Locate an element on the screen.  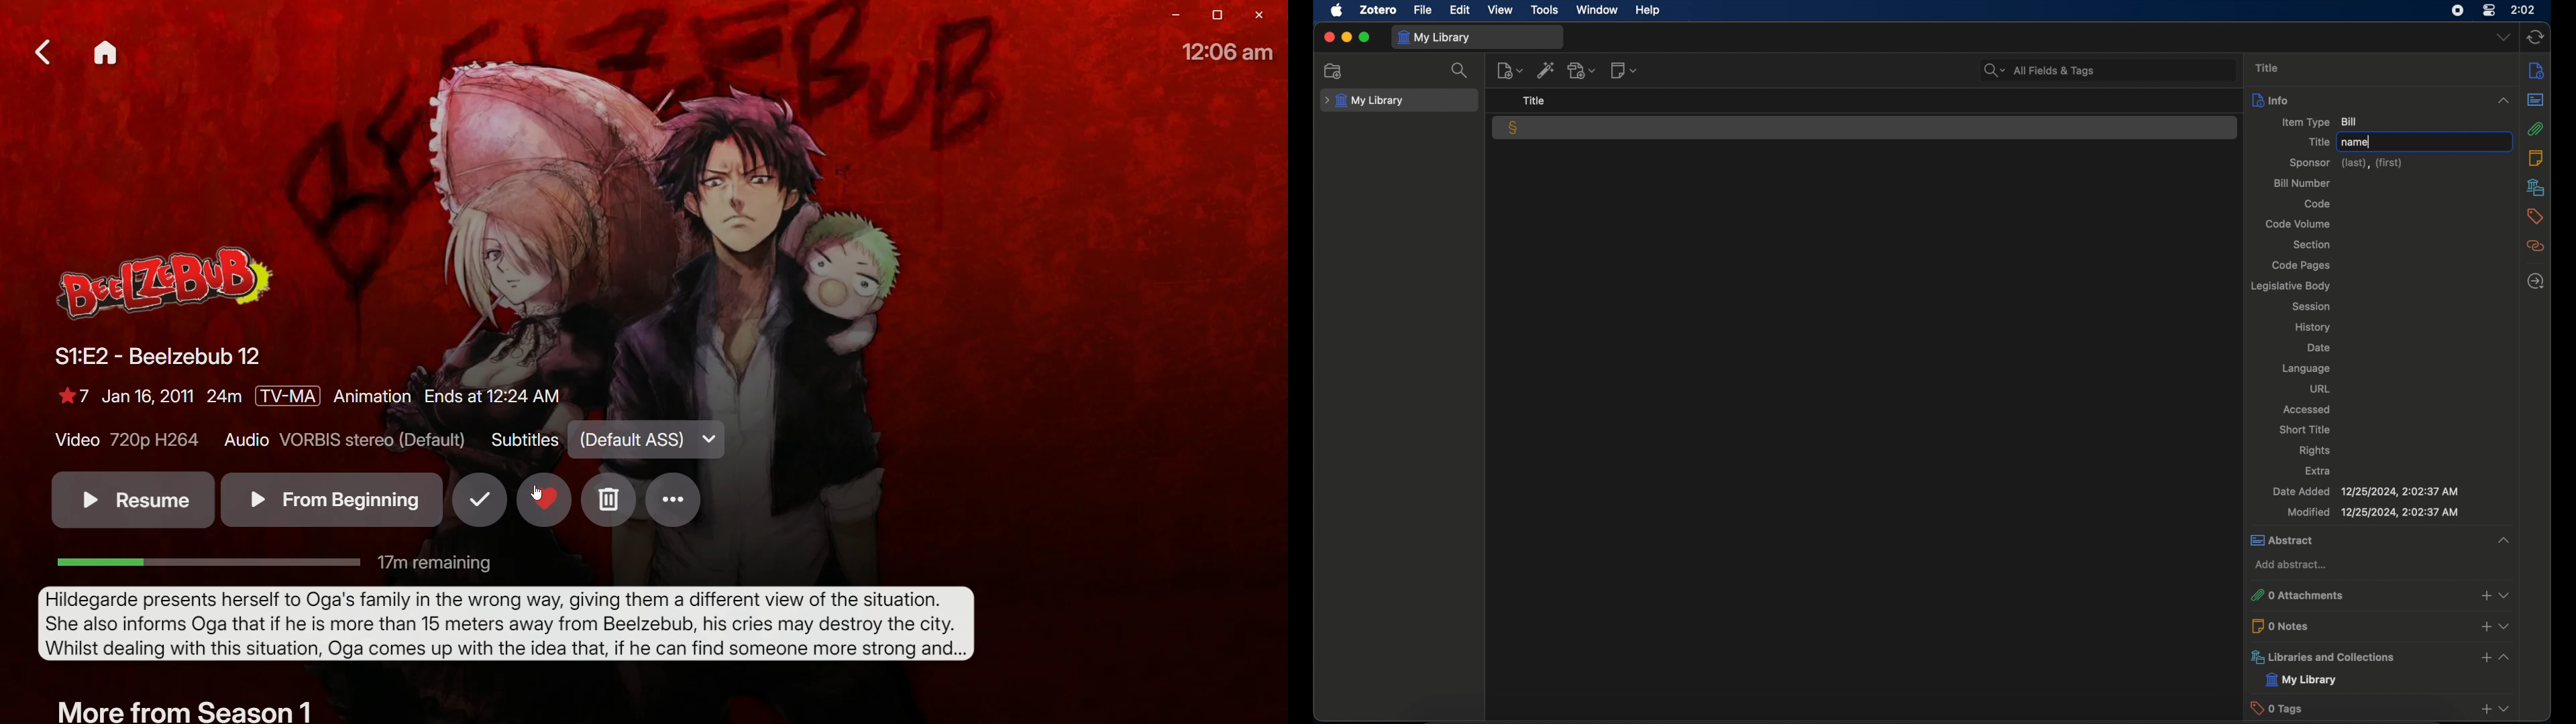
0 tags is located at coordinates (2379, 708).